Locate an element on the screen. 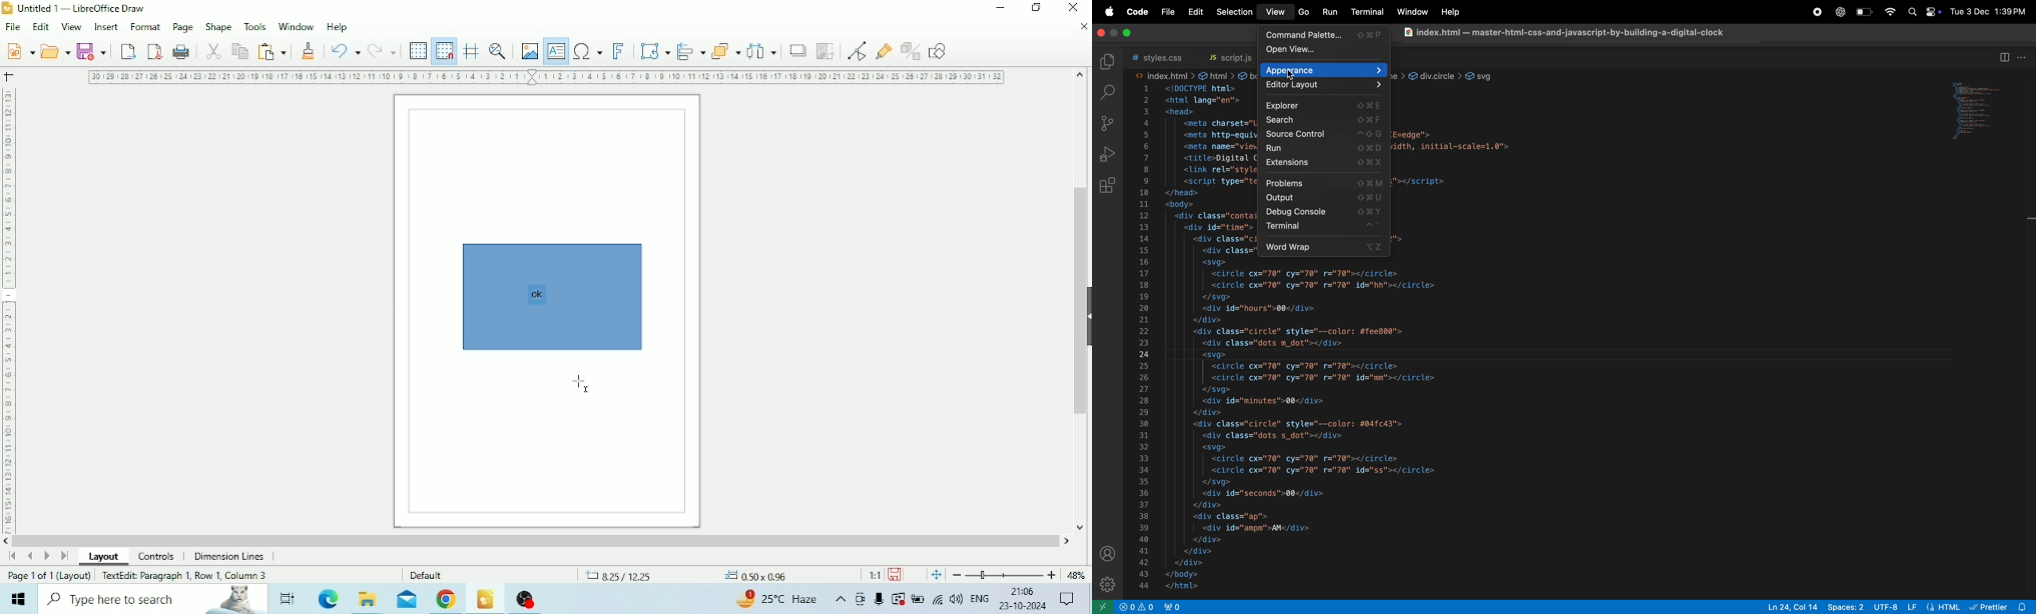 The width and height of the screenshot is (2044, 616). Mic is located at coordinates (879, 600).